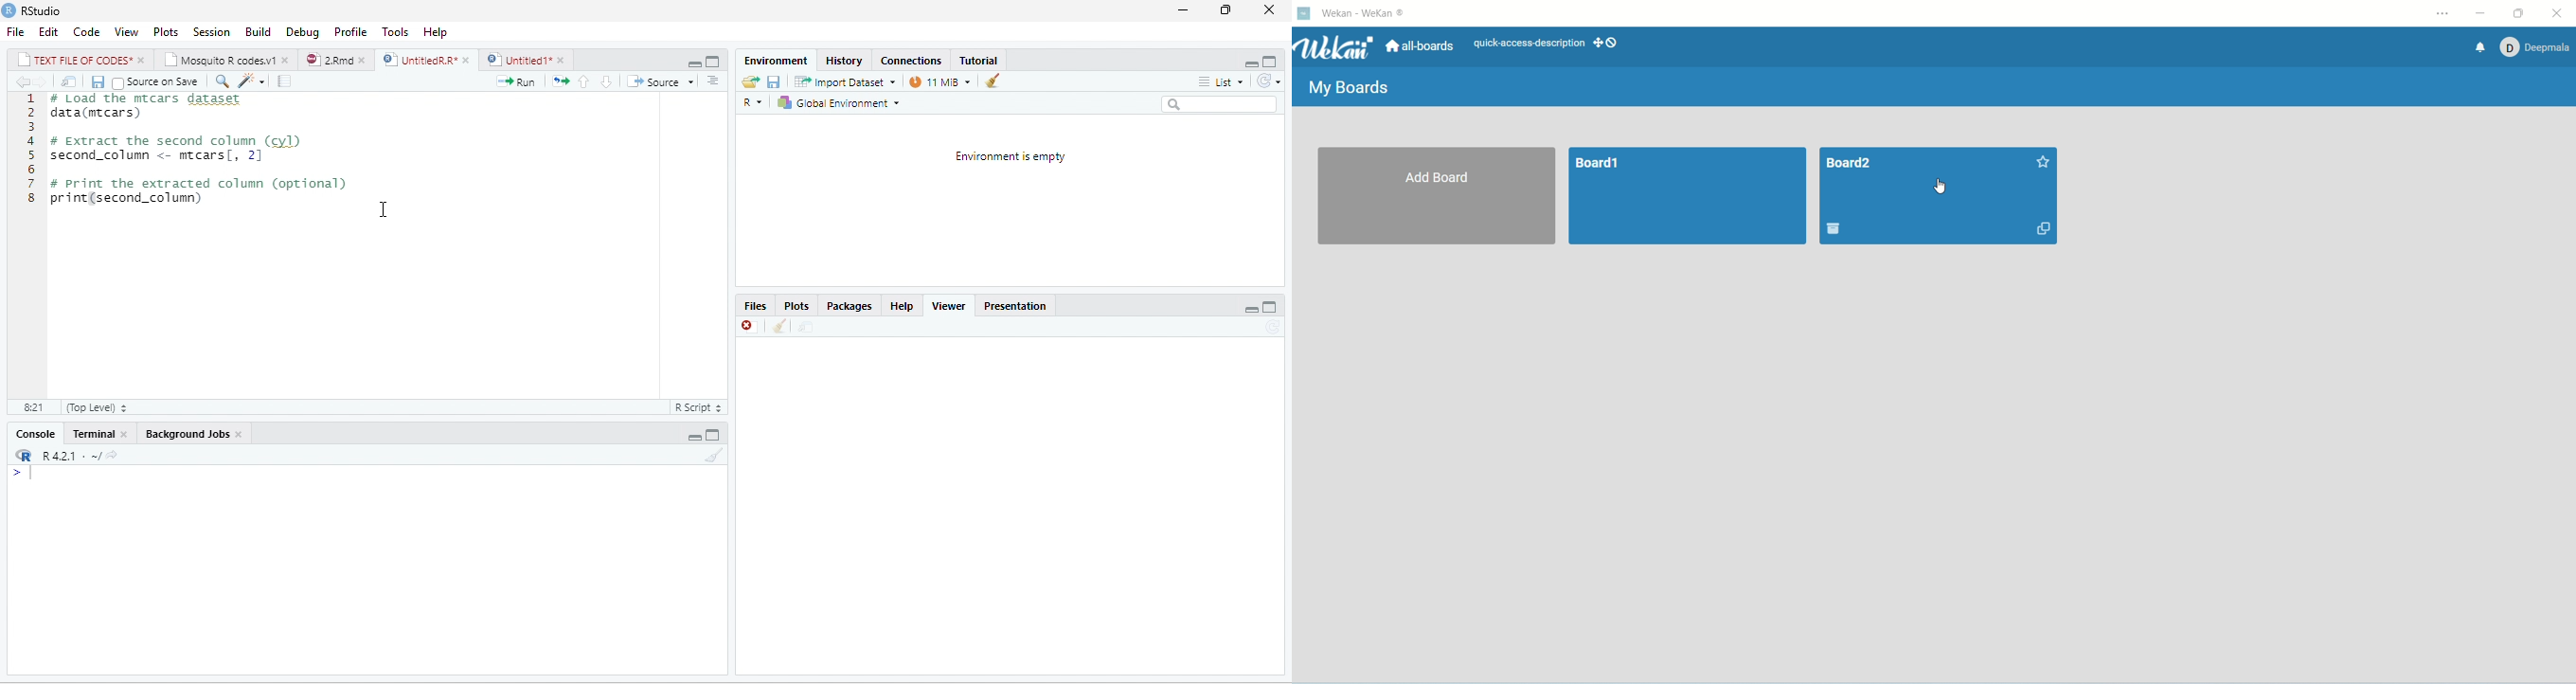 This screenshot has width=2576, height=700. What do you see at coordinates (779, 328) in the screenshot?
I see `clean ` at bounding box center [779, 328].